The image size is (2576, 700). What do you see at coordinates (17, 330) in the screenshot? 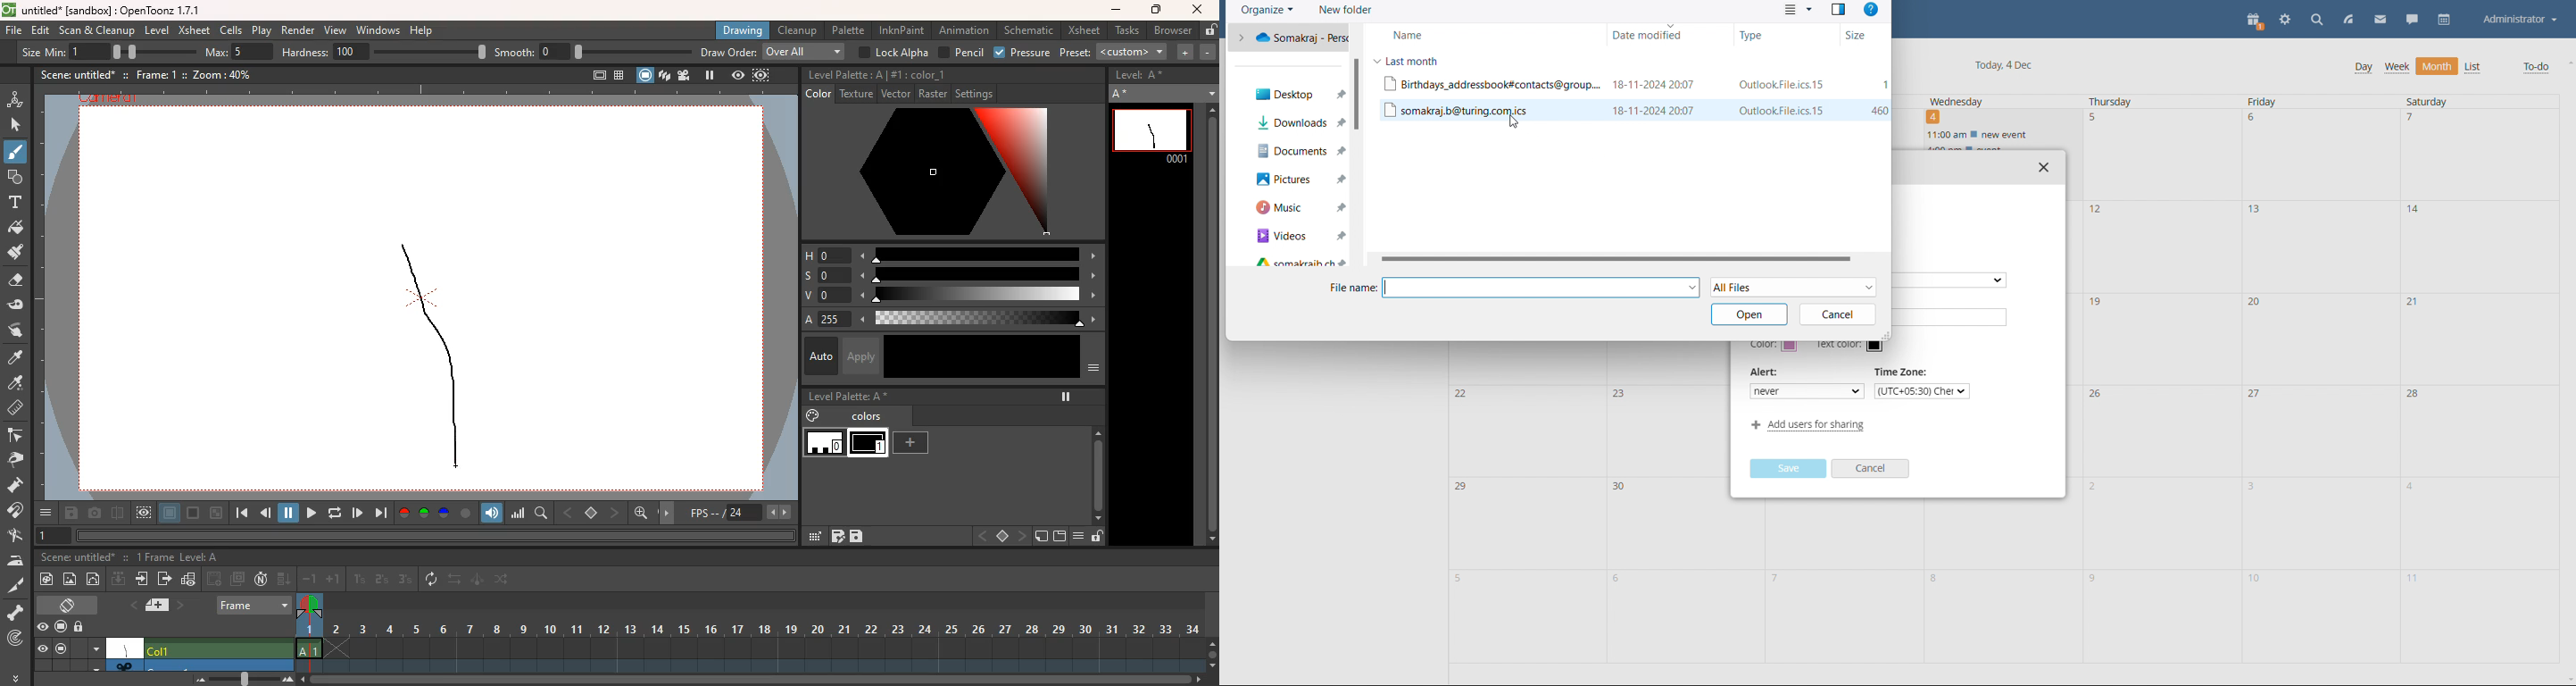
I see `swap` at bounding box center [17, 330].